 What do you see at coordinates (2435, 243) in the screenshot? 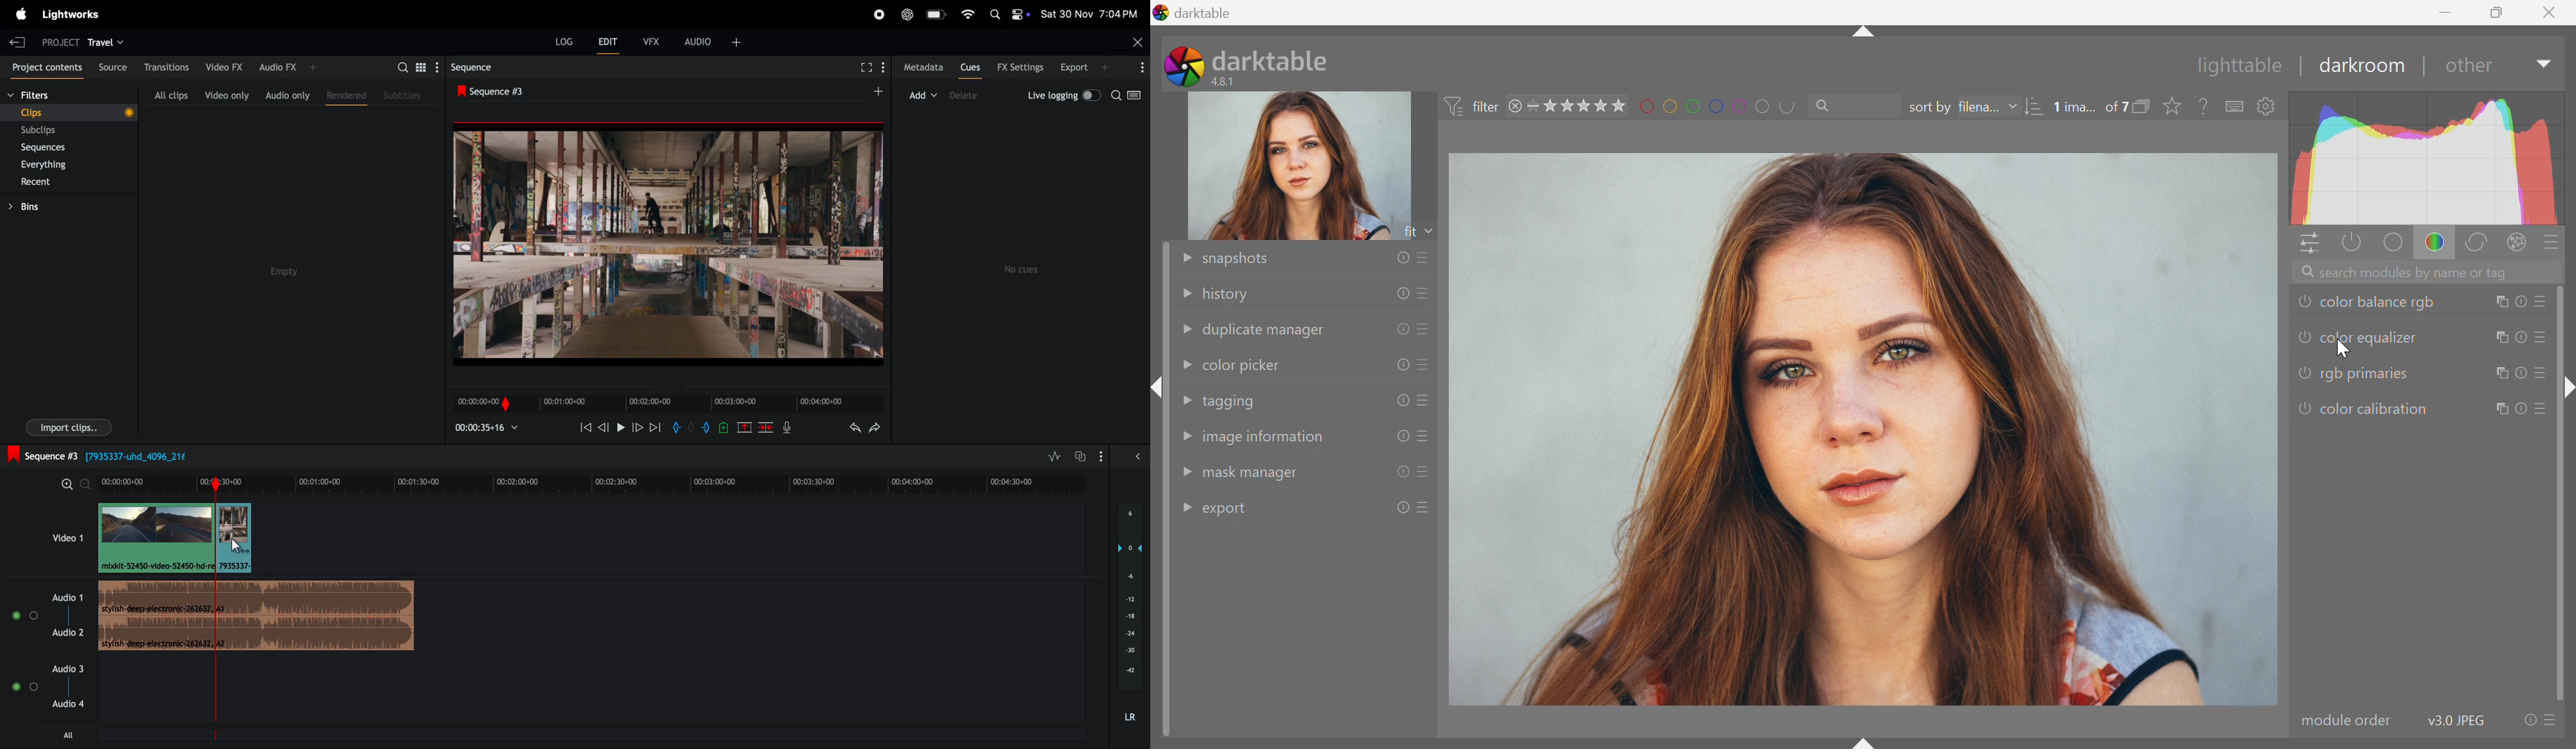
I see `color` at bounding box center [2435, 243].